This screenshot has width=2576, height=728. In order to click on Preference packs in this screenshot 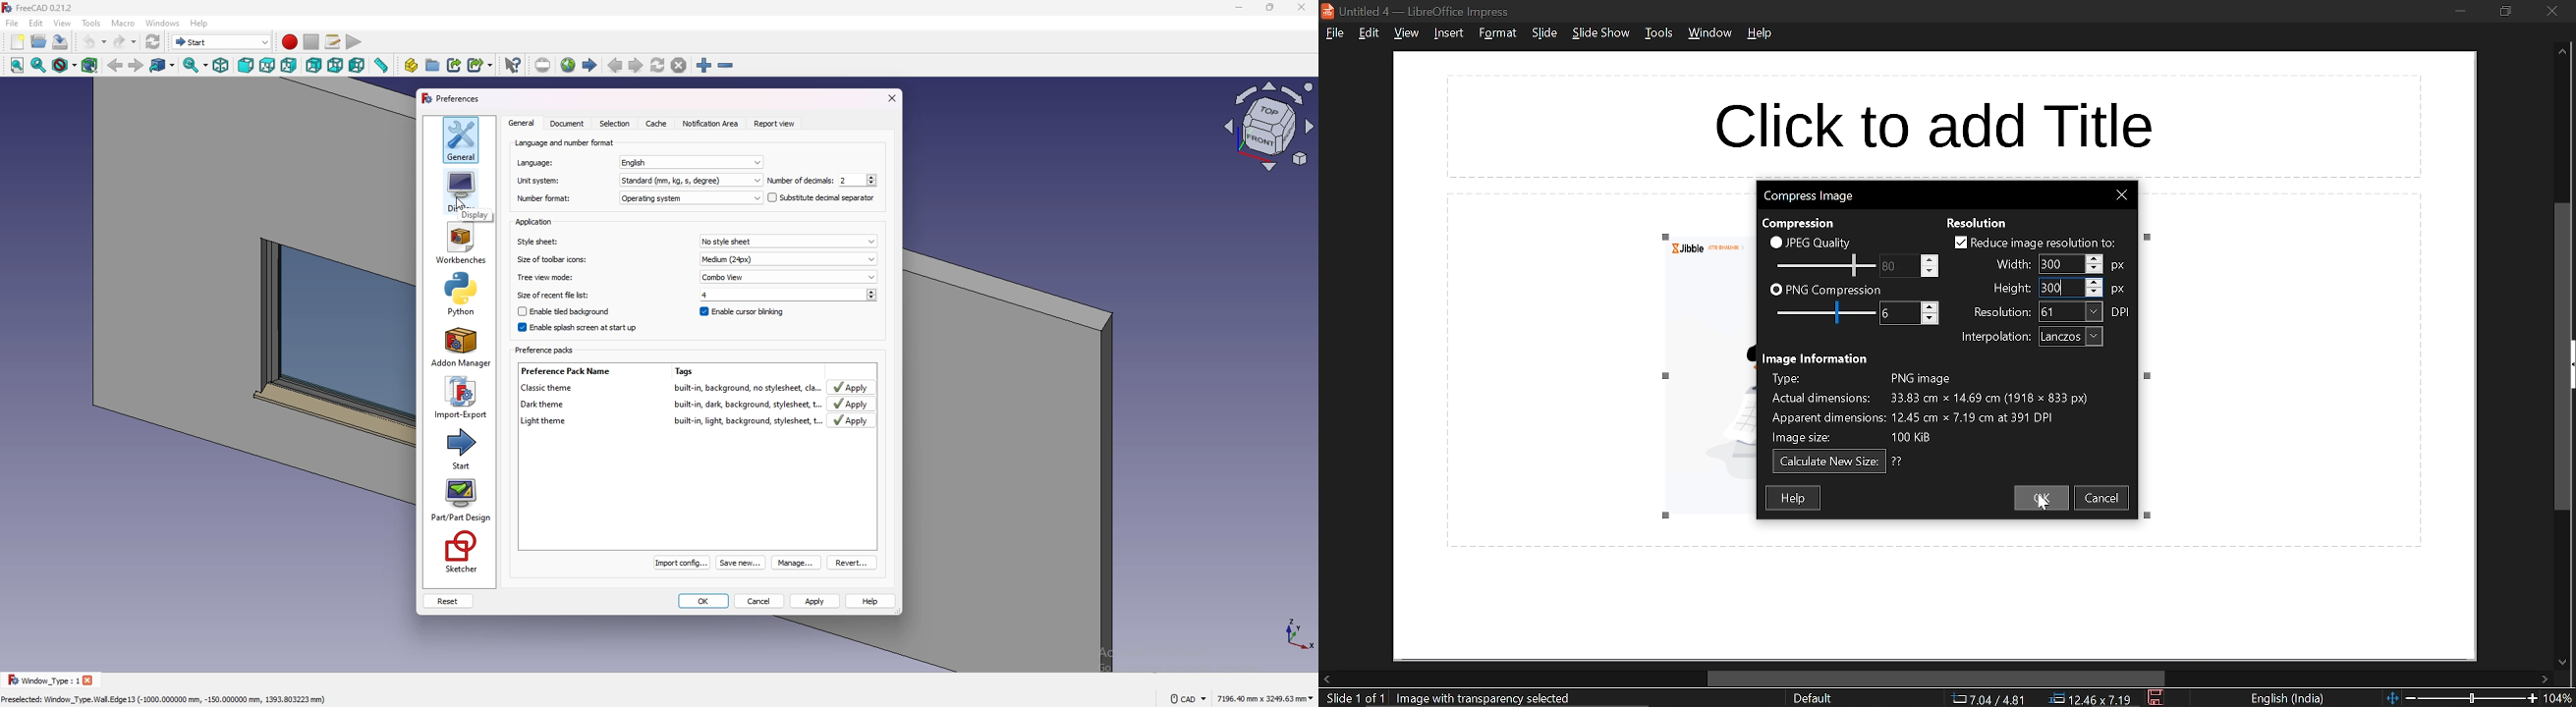, I will do `click(544, 351)`.